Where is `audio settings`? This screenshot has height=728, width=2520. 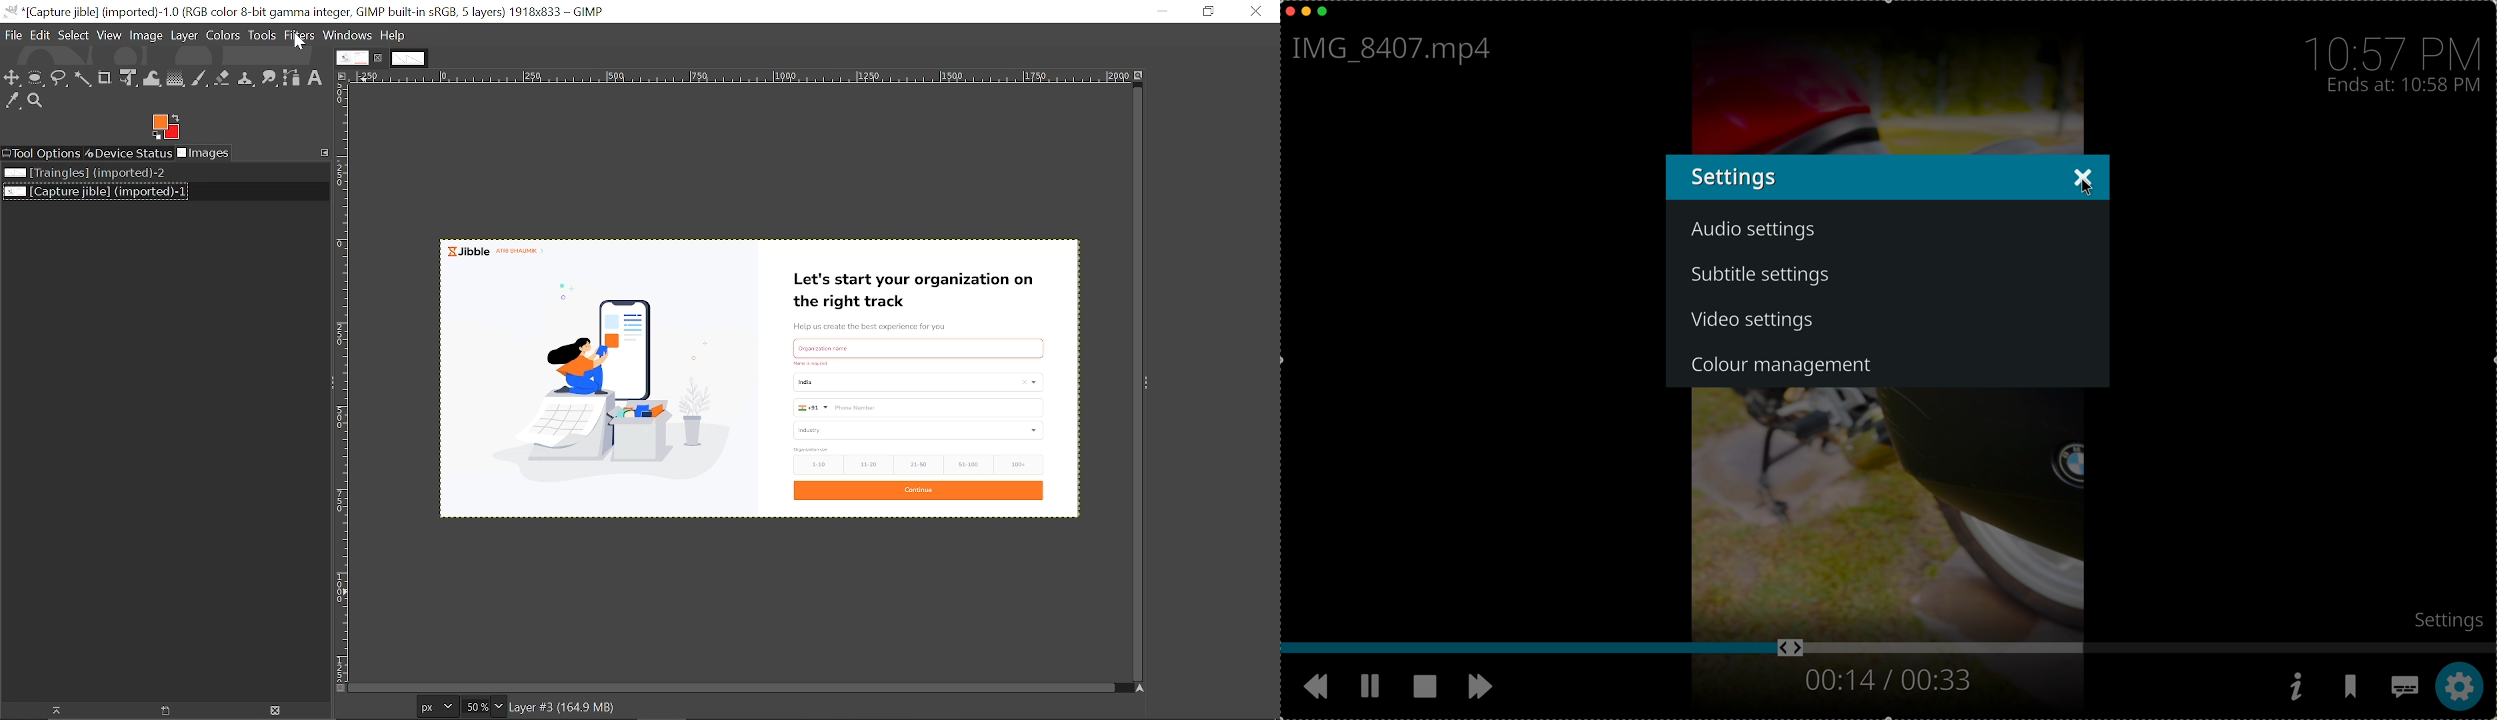
audio settings is located at coordinates (1754, 230).